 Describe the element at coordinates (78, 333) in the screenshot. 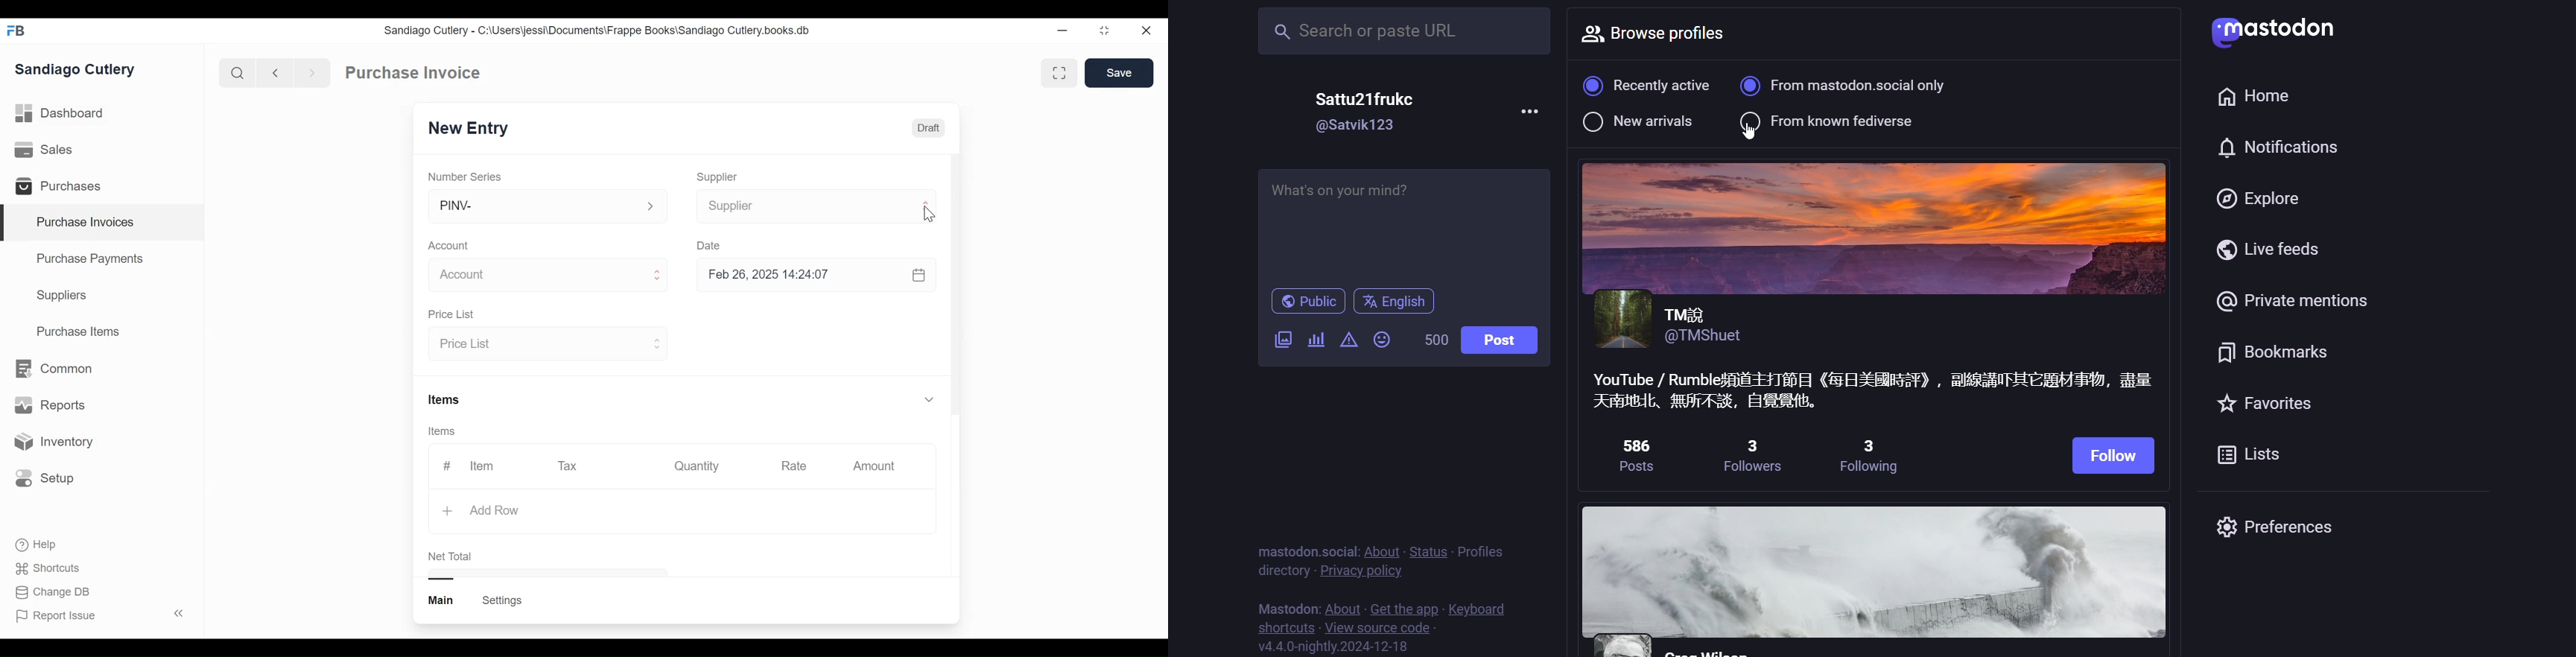

I see `Purchase Items` at that location.